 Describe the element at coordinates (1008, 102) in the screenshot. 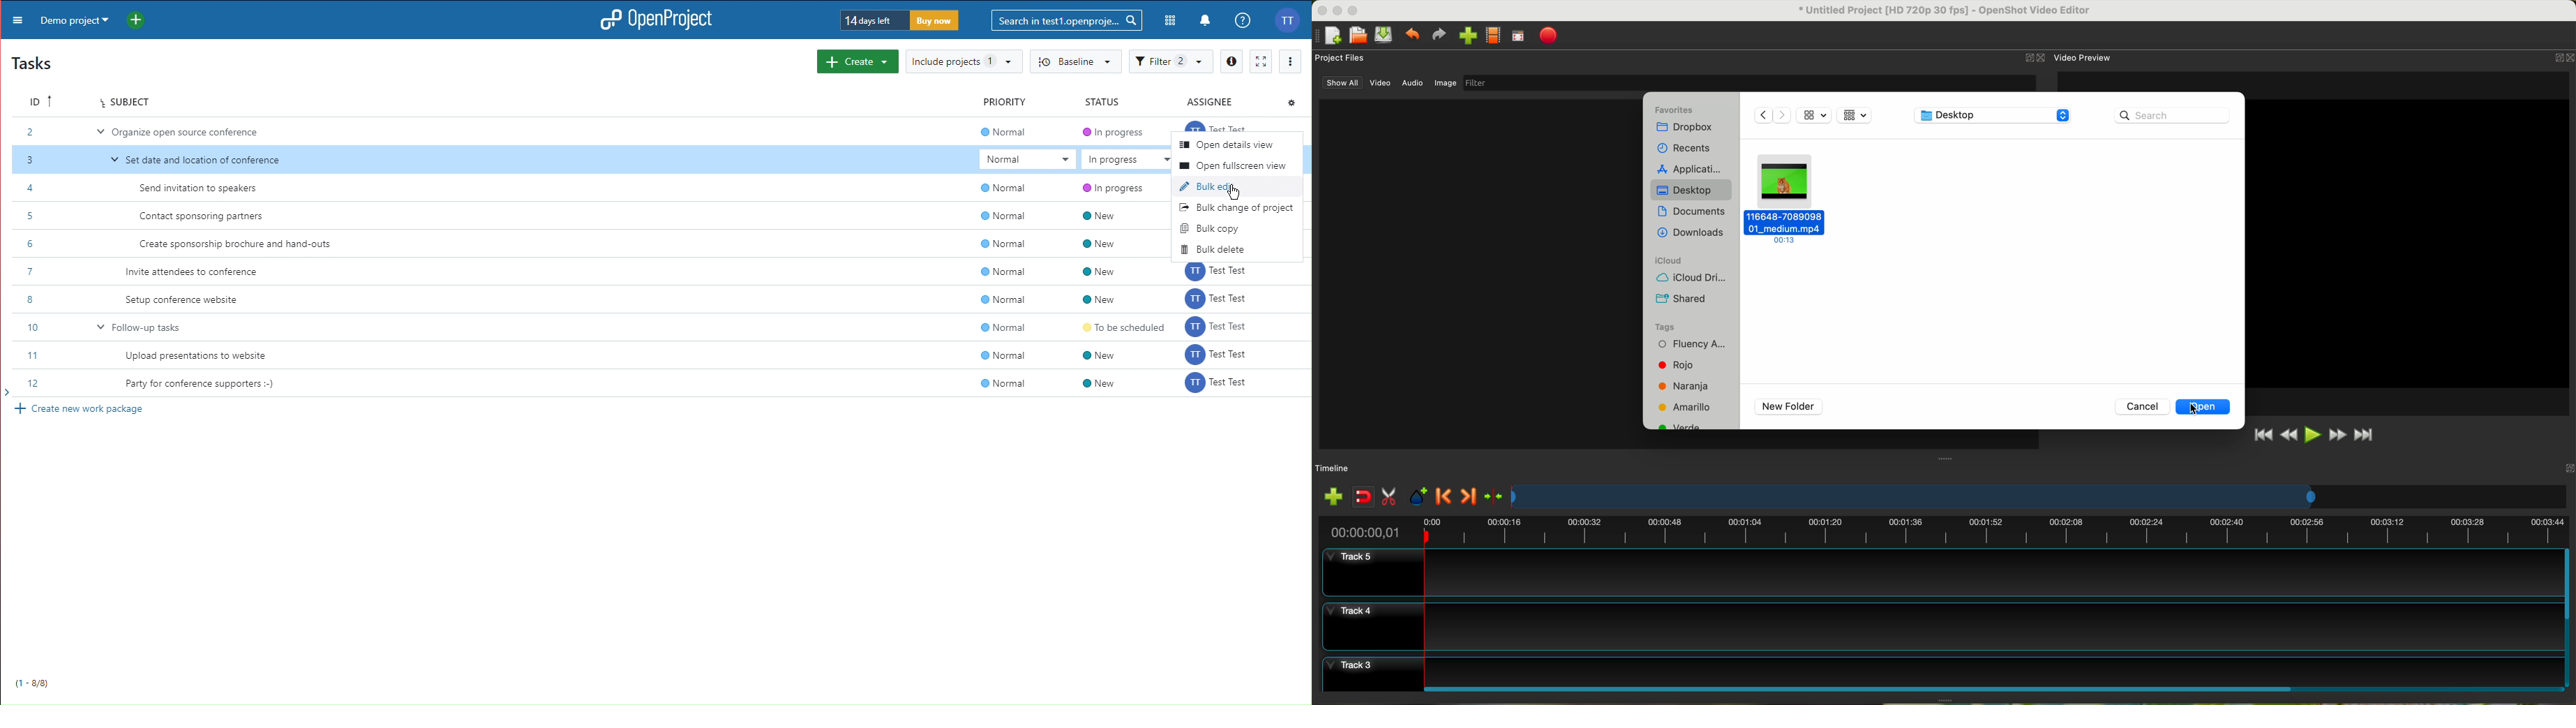

I see `Priority` at that location.